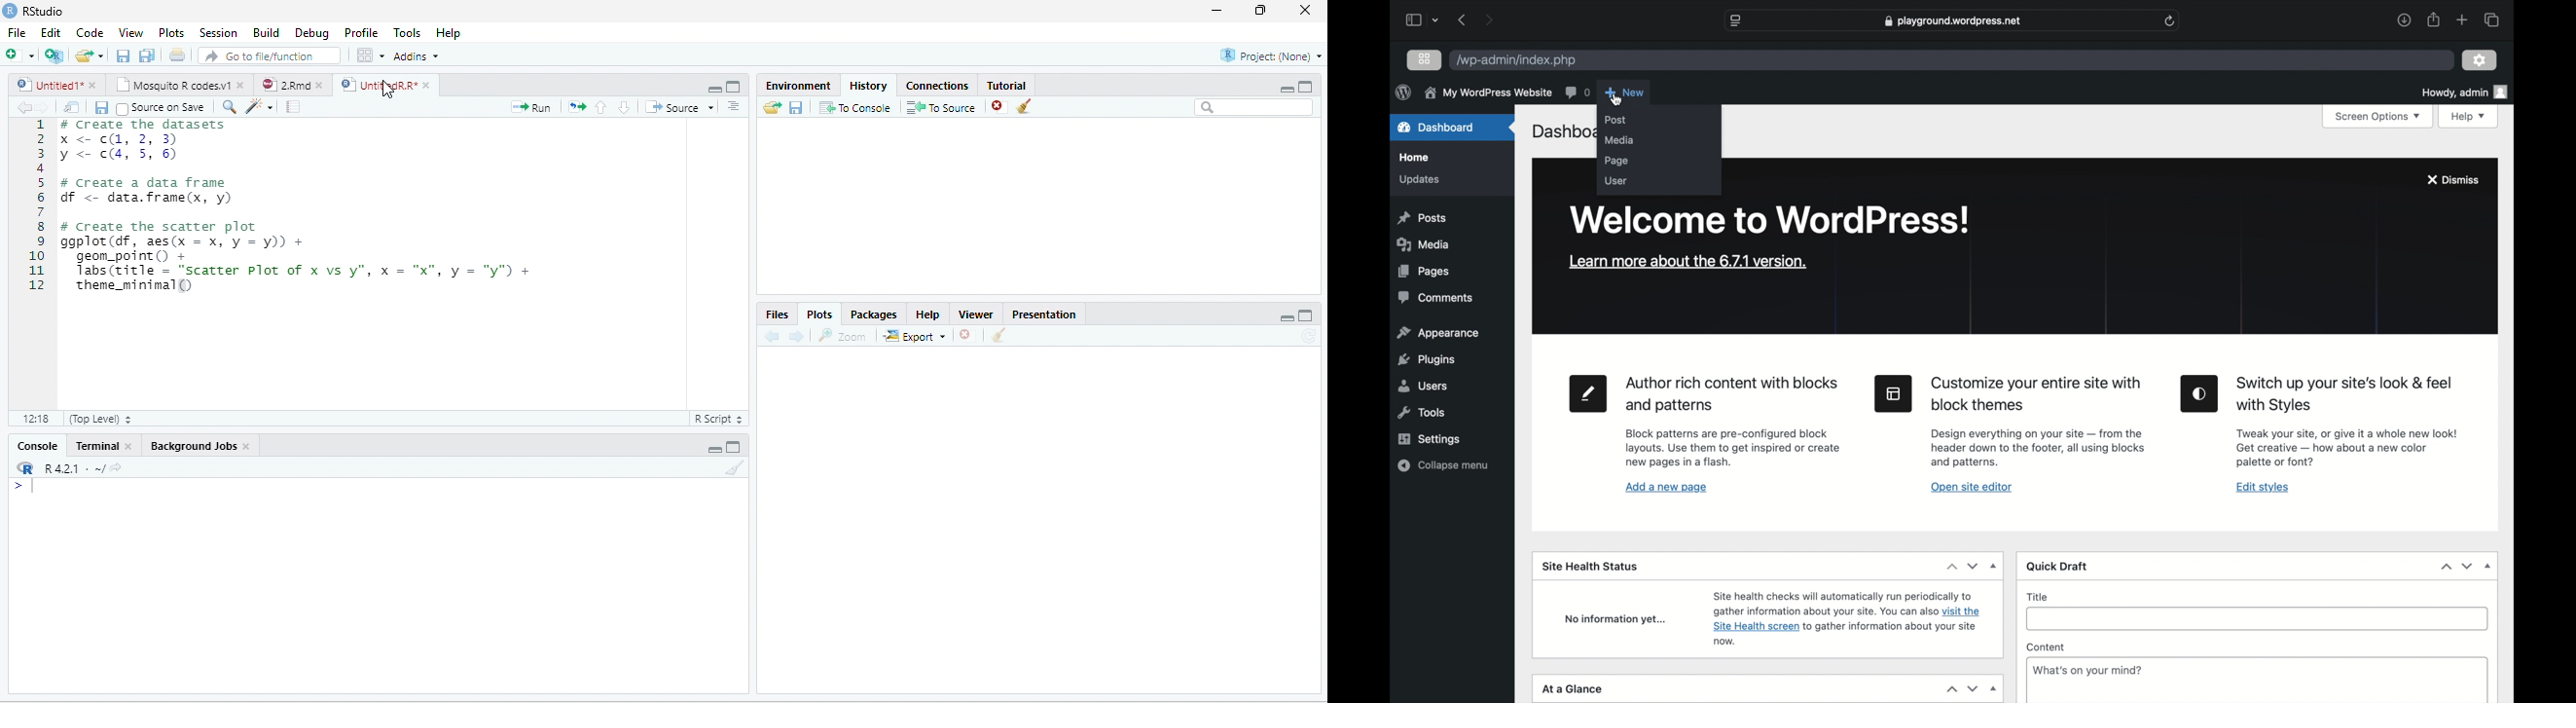  I want to click on close, so click(247, 447).